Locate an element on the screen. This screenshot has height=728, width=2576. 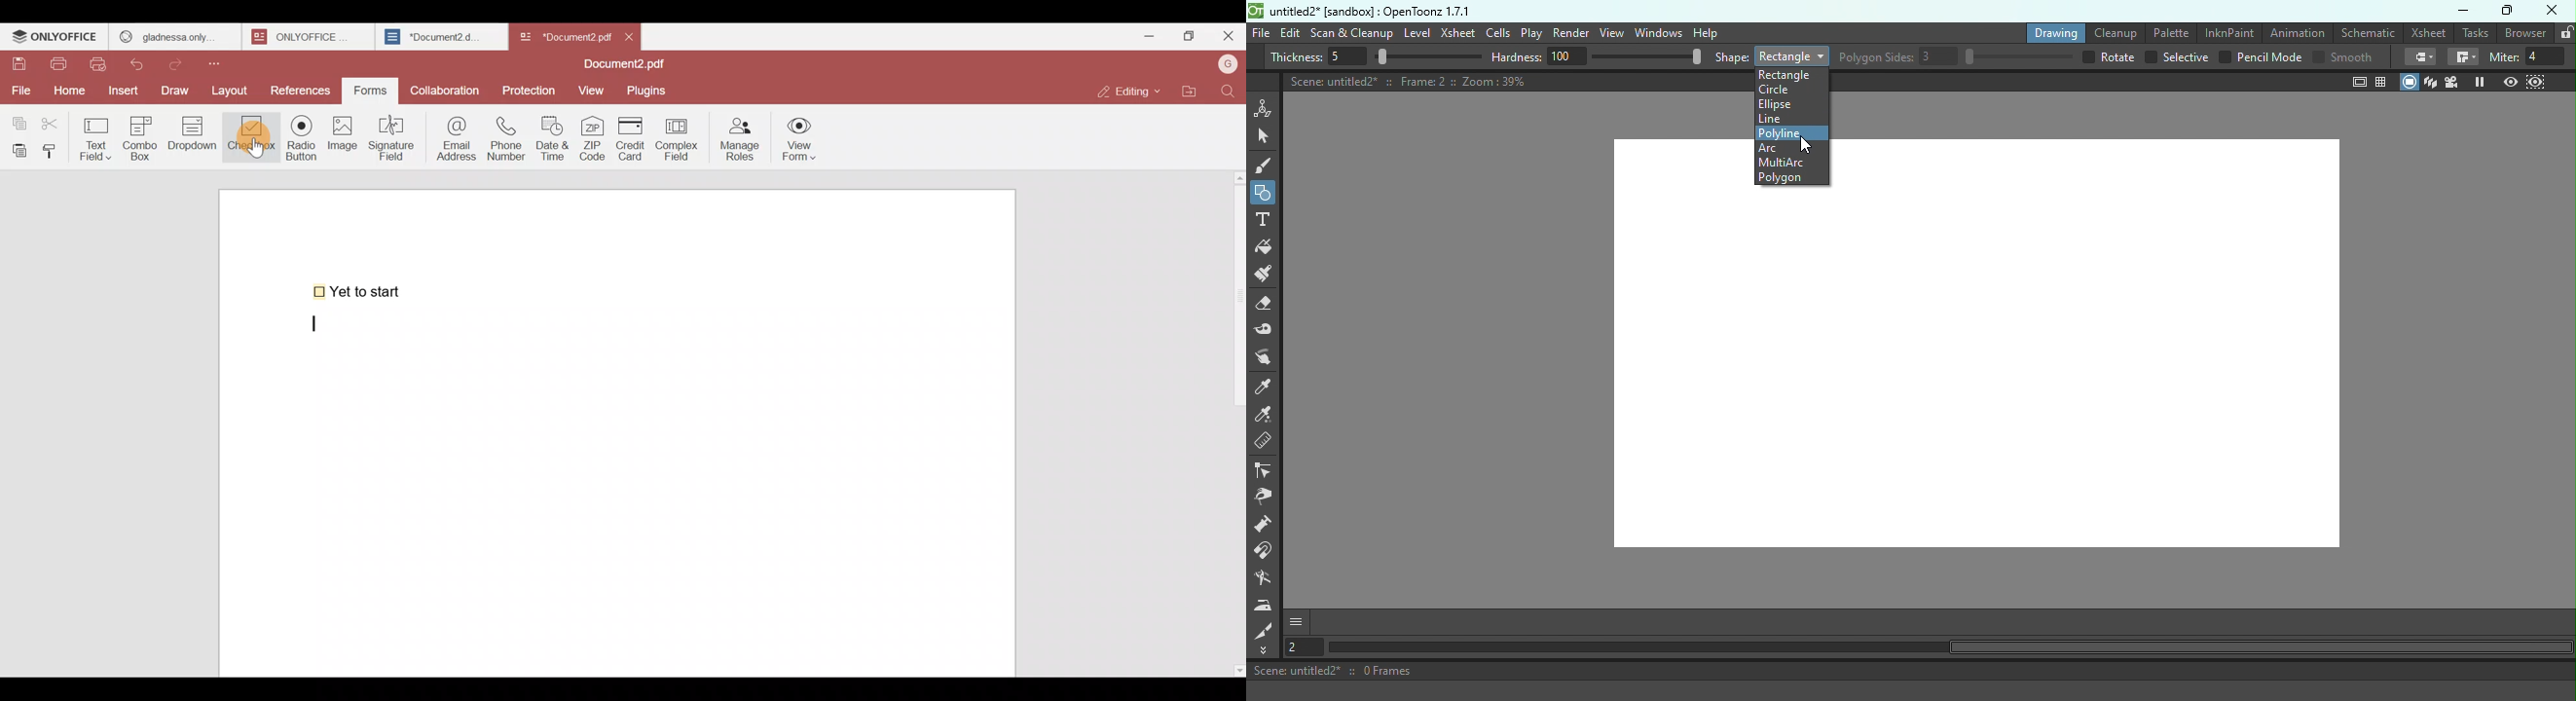
Polygon is located at coordinates (1780, 177).